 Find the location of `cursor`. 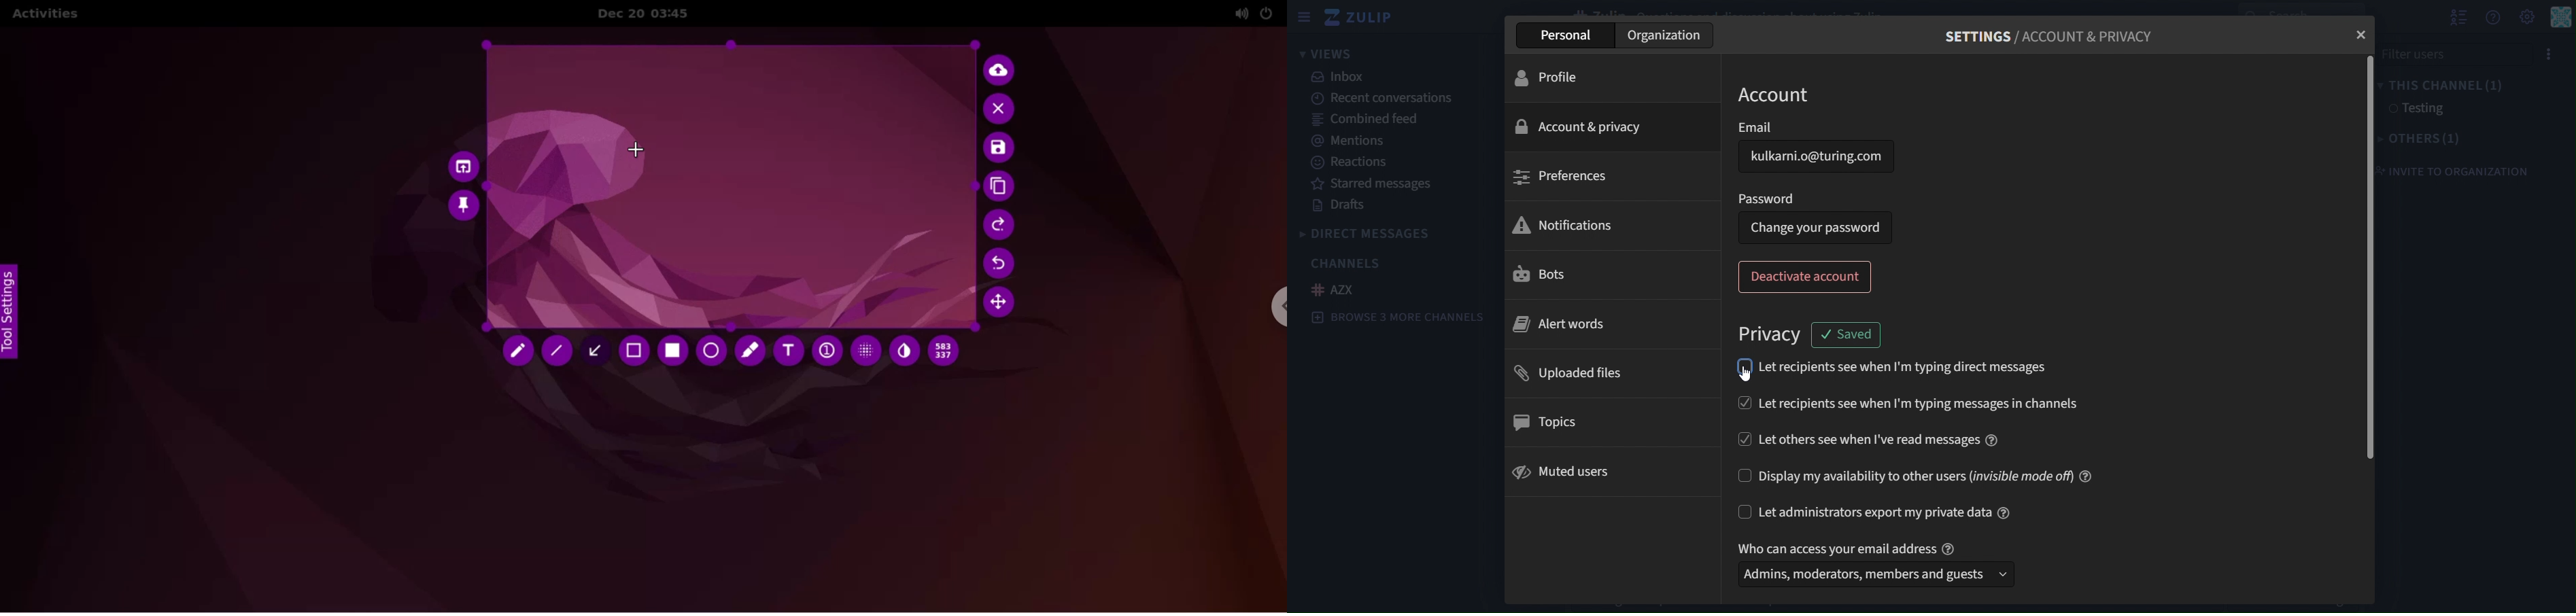

cursor is located at coordinates (1745, 376).